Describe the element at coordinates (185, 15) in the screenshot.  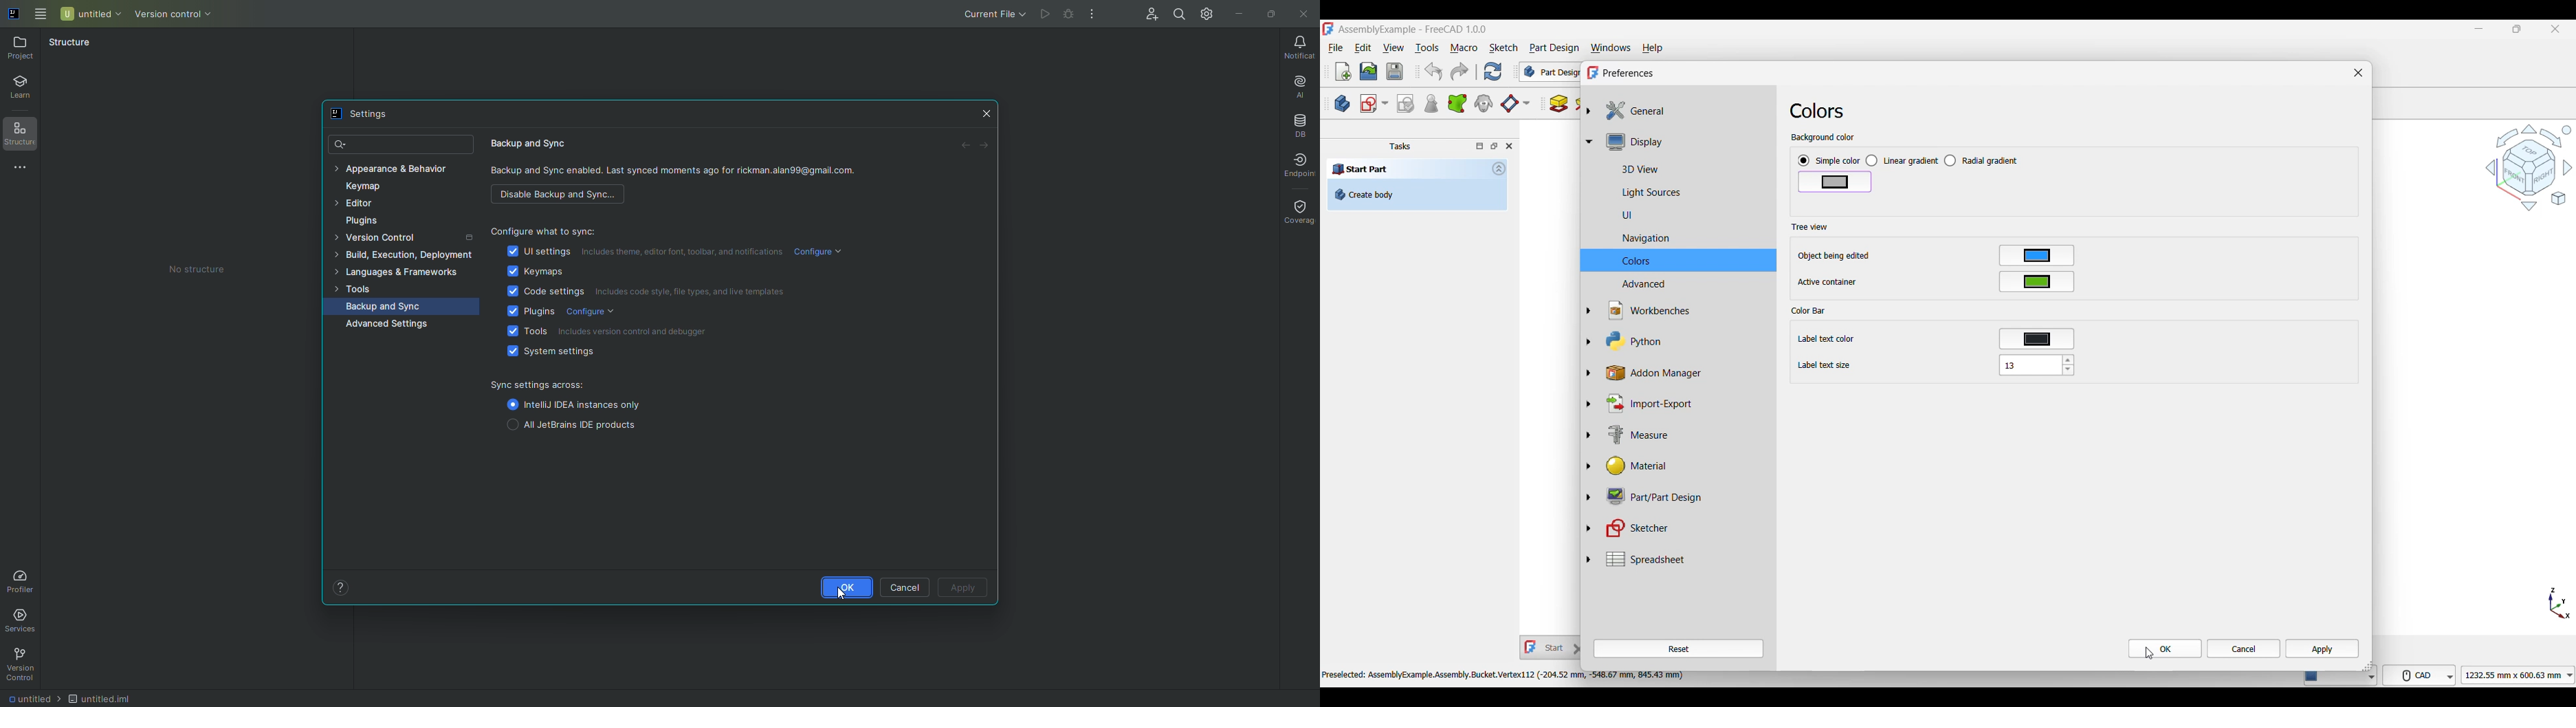
I see `Version Control` at that location.